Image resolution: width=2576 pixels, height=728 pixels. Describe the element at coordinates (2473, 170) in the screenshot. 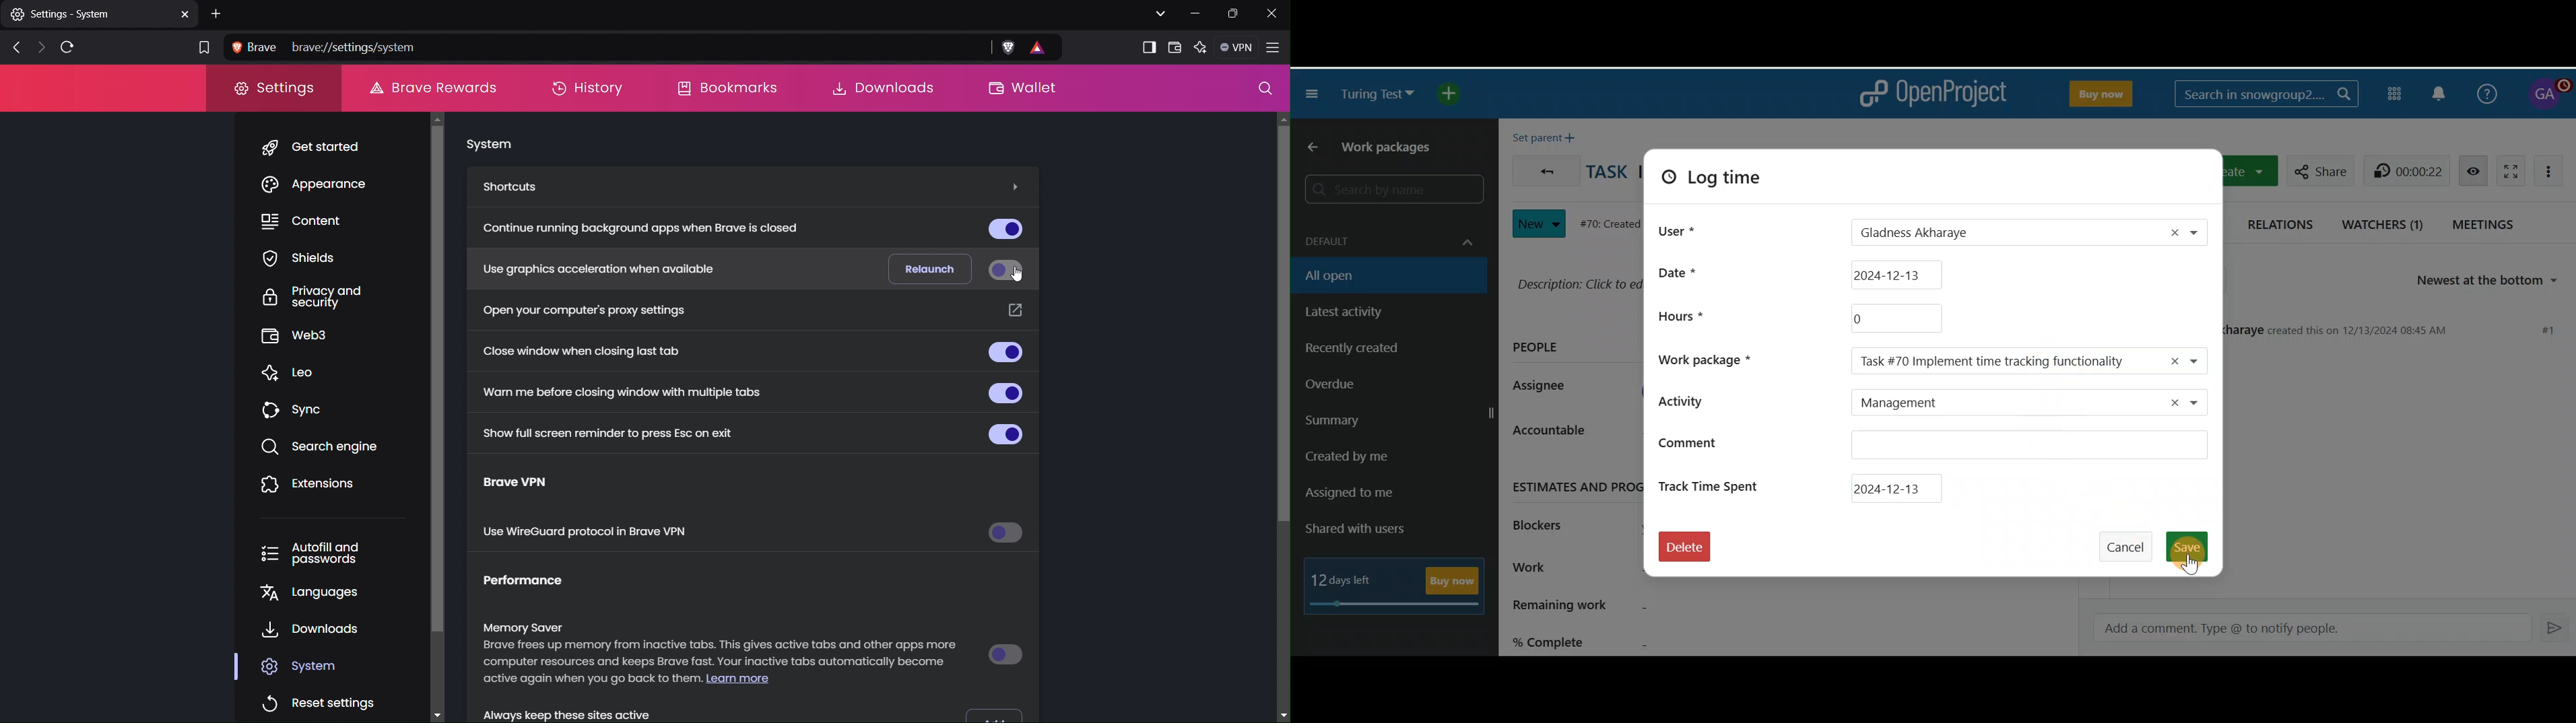

I see `Unwatch work package` at that location.